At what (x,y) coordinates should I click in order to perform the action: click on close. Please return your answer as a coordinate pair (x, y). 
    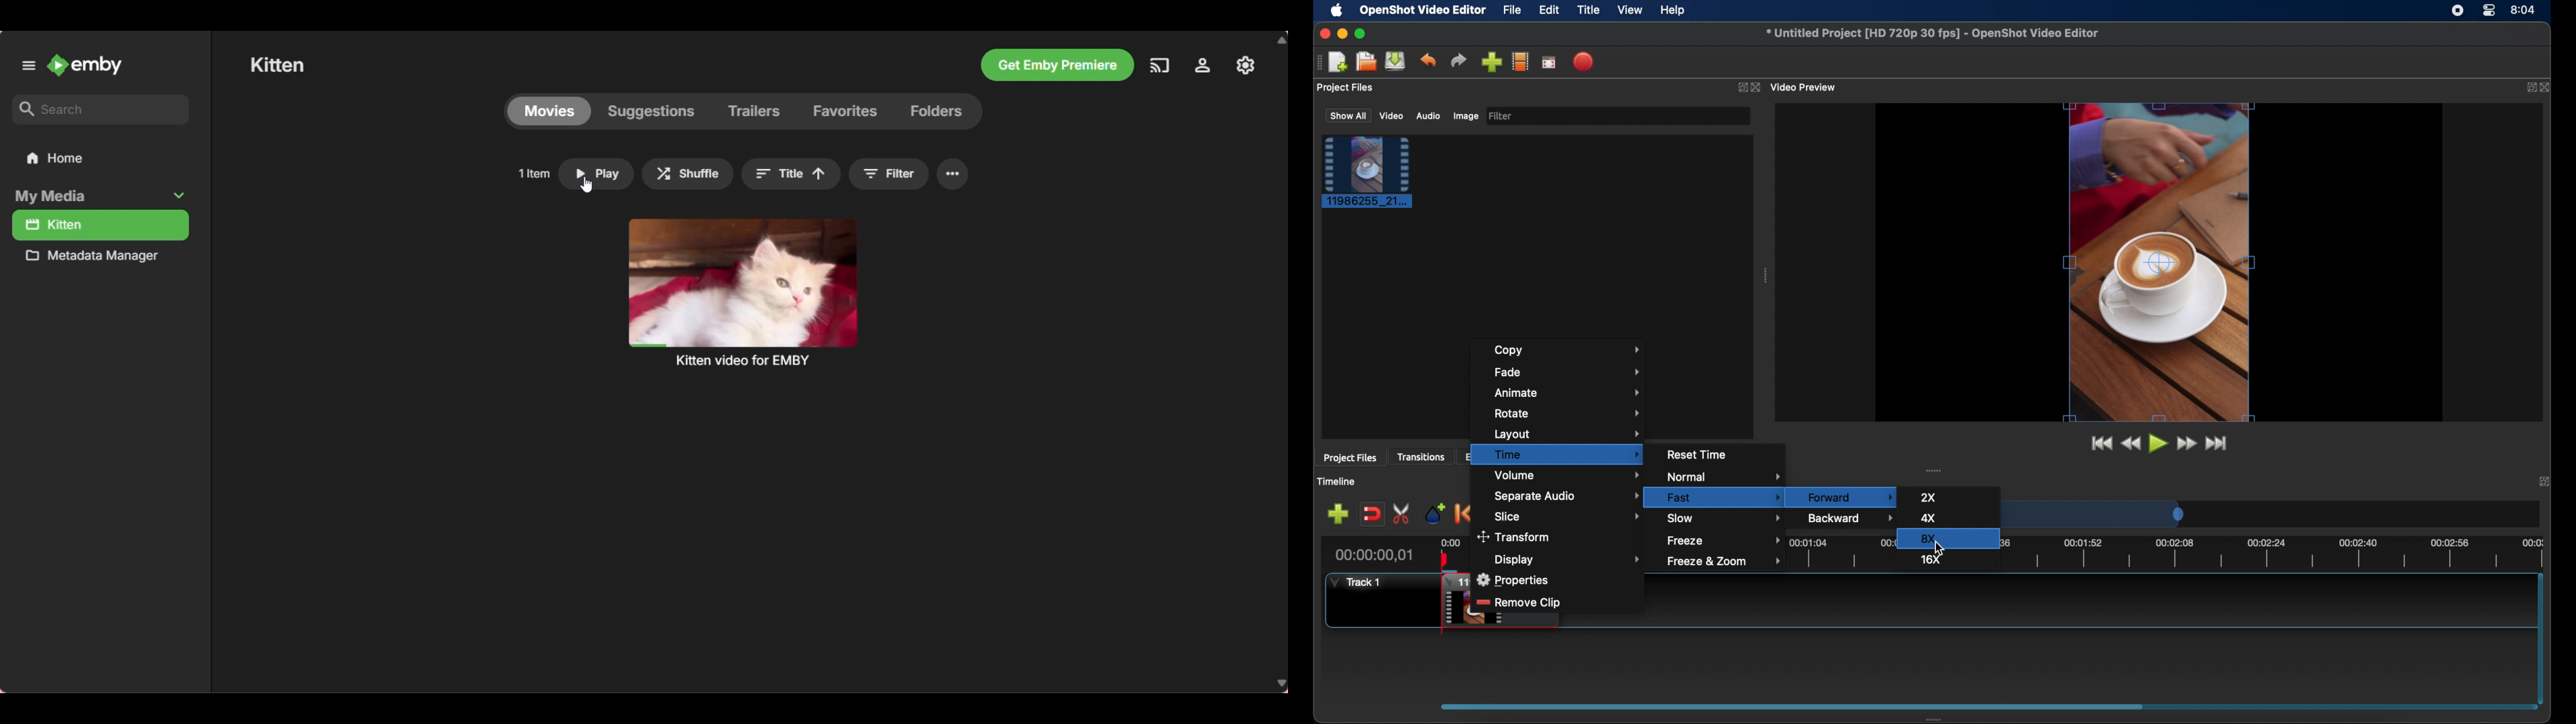
    Looking at the image, I should click on (2542, 481).